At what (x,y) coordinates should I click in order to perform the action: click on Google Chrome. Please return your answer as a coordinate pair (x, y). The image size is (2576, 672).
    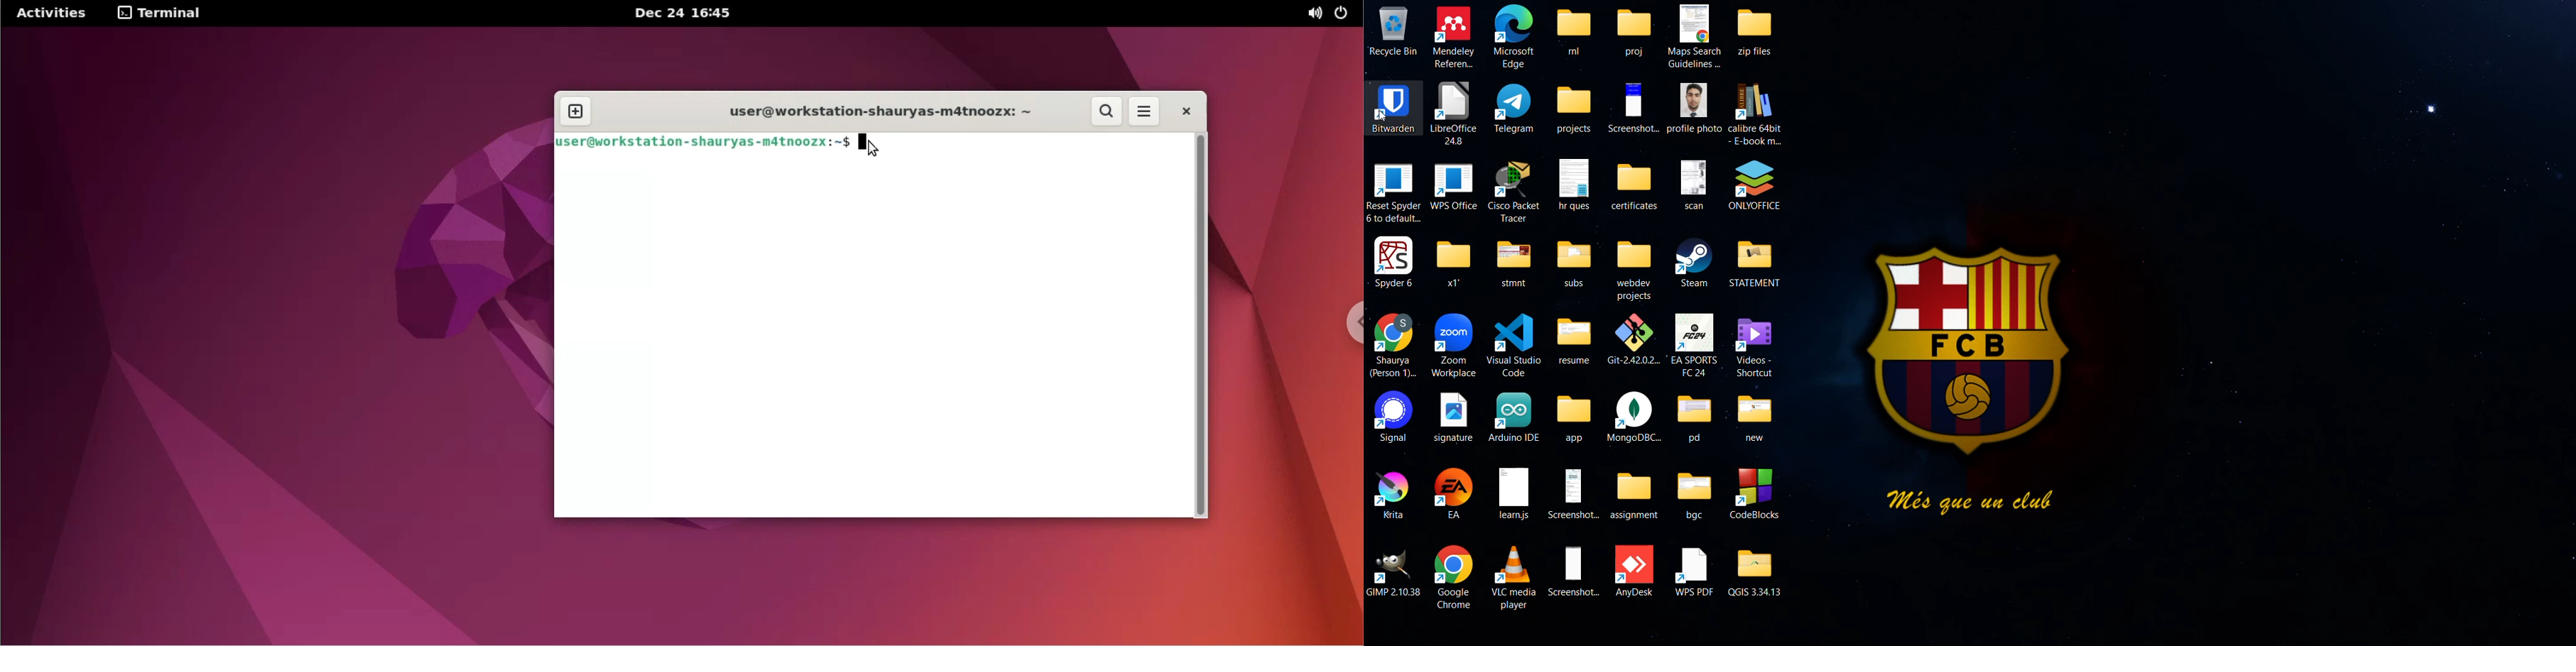
    Looking at the image, I should click on (1453, 577).